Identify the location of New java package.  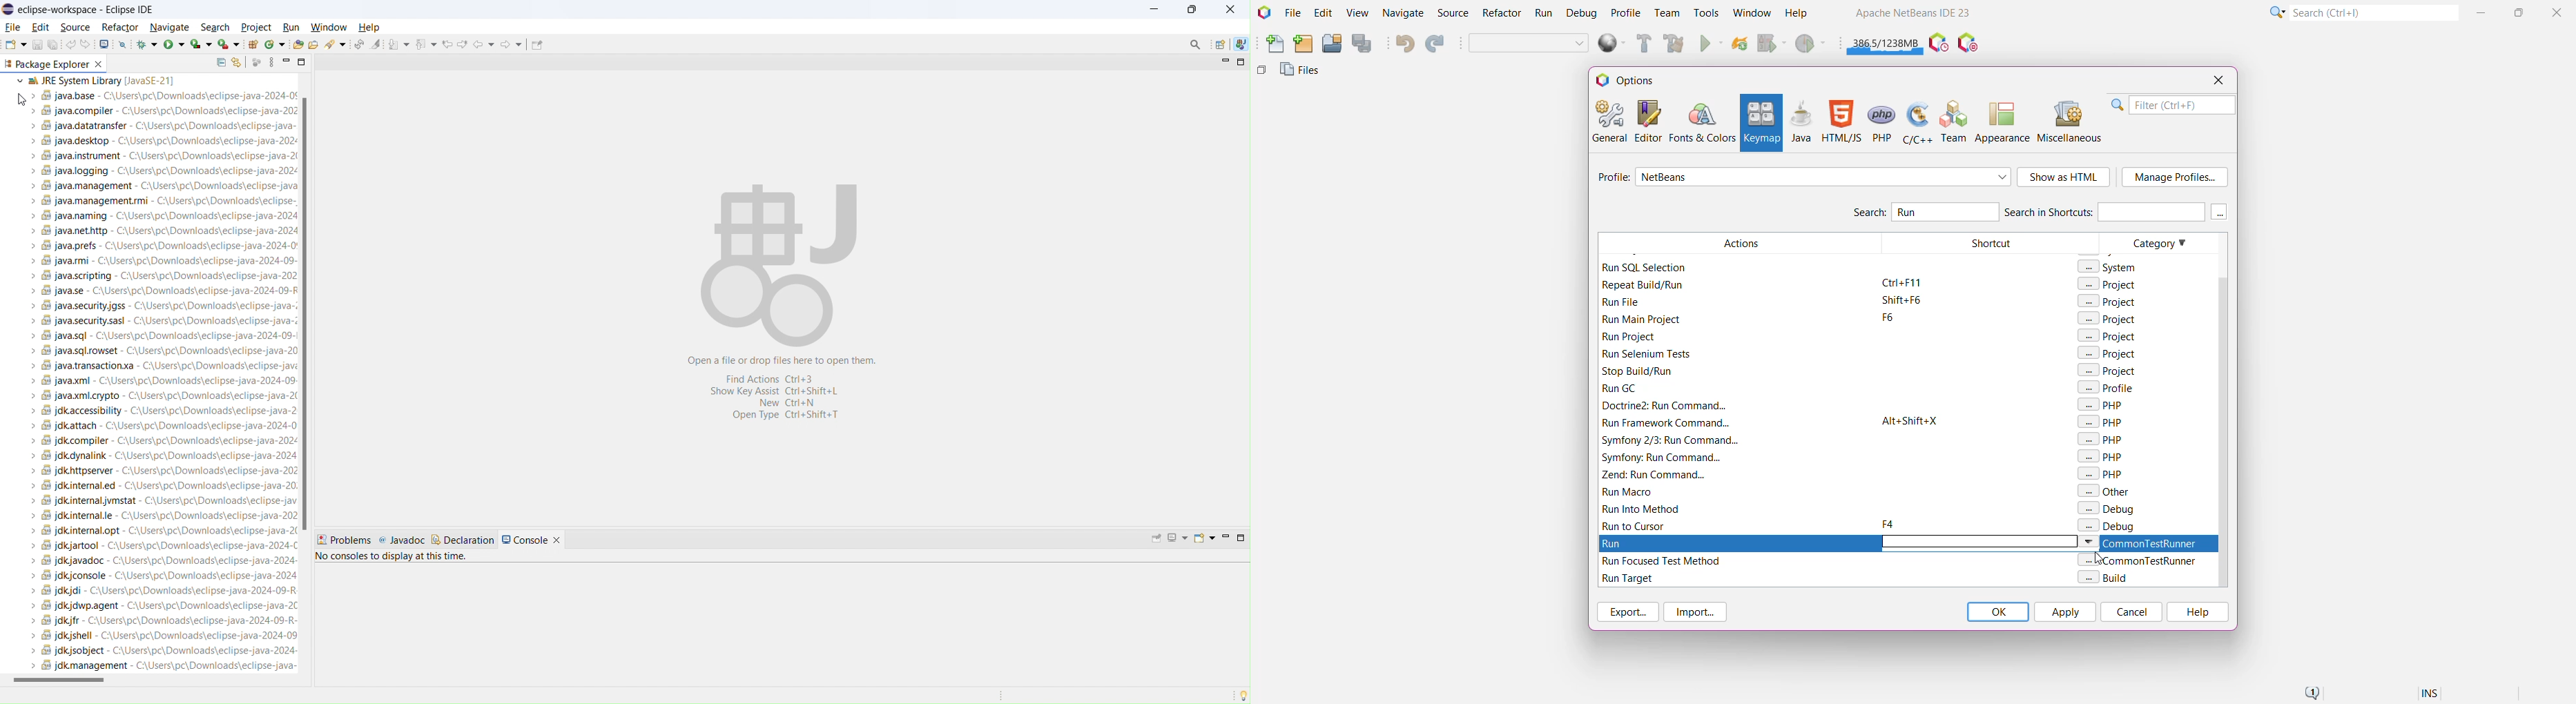
(252, 43).